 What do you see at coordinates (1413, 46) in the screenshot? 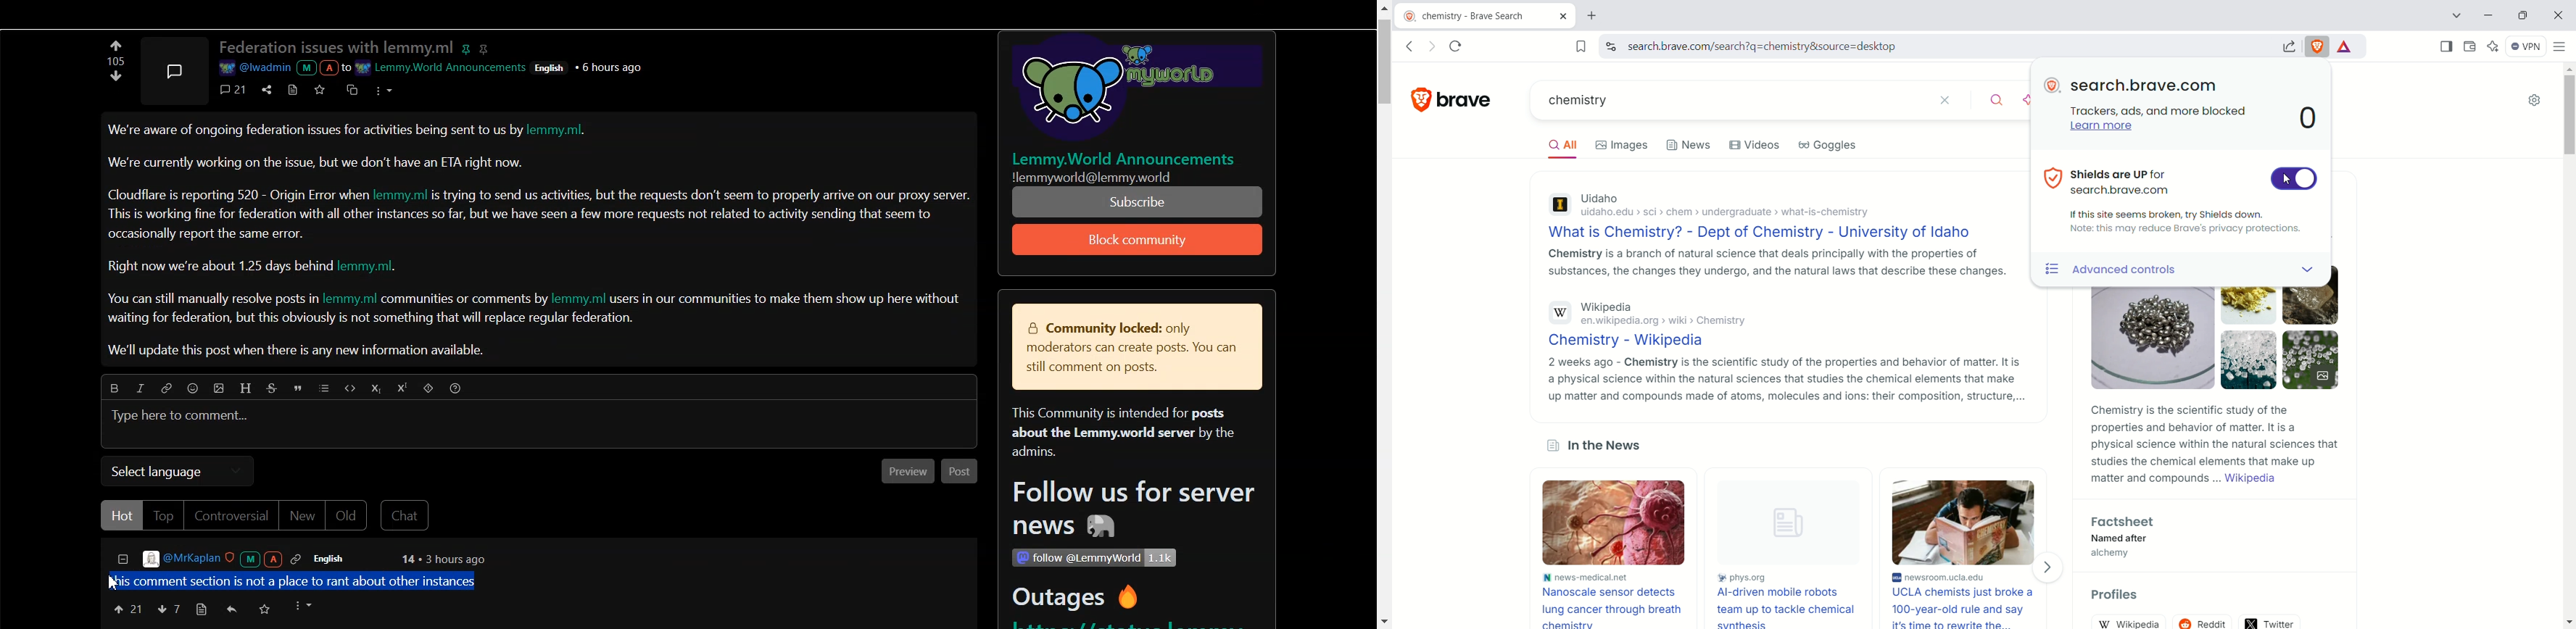
I see `click to go back, hold to see history` at bounding box center [1413, 46].